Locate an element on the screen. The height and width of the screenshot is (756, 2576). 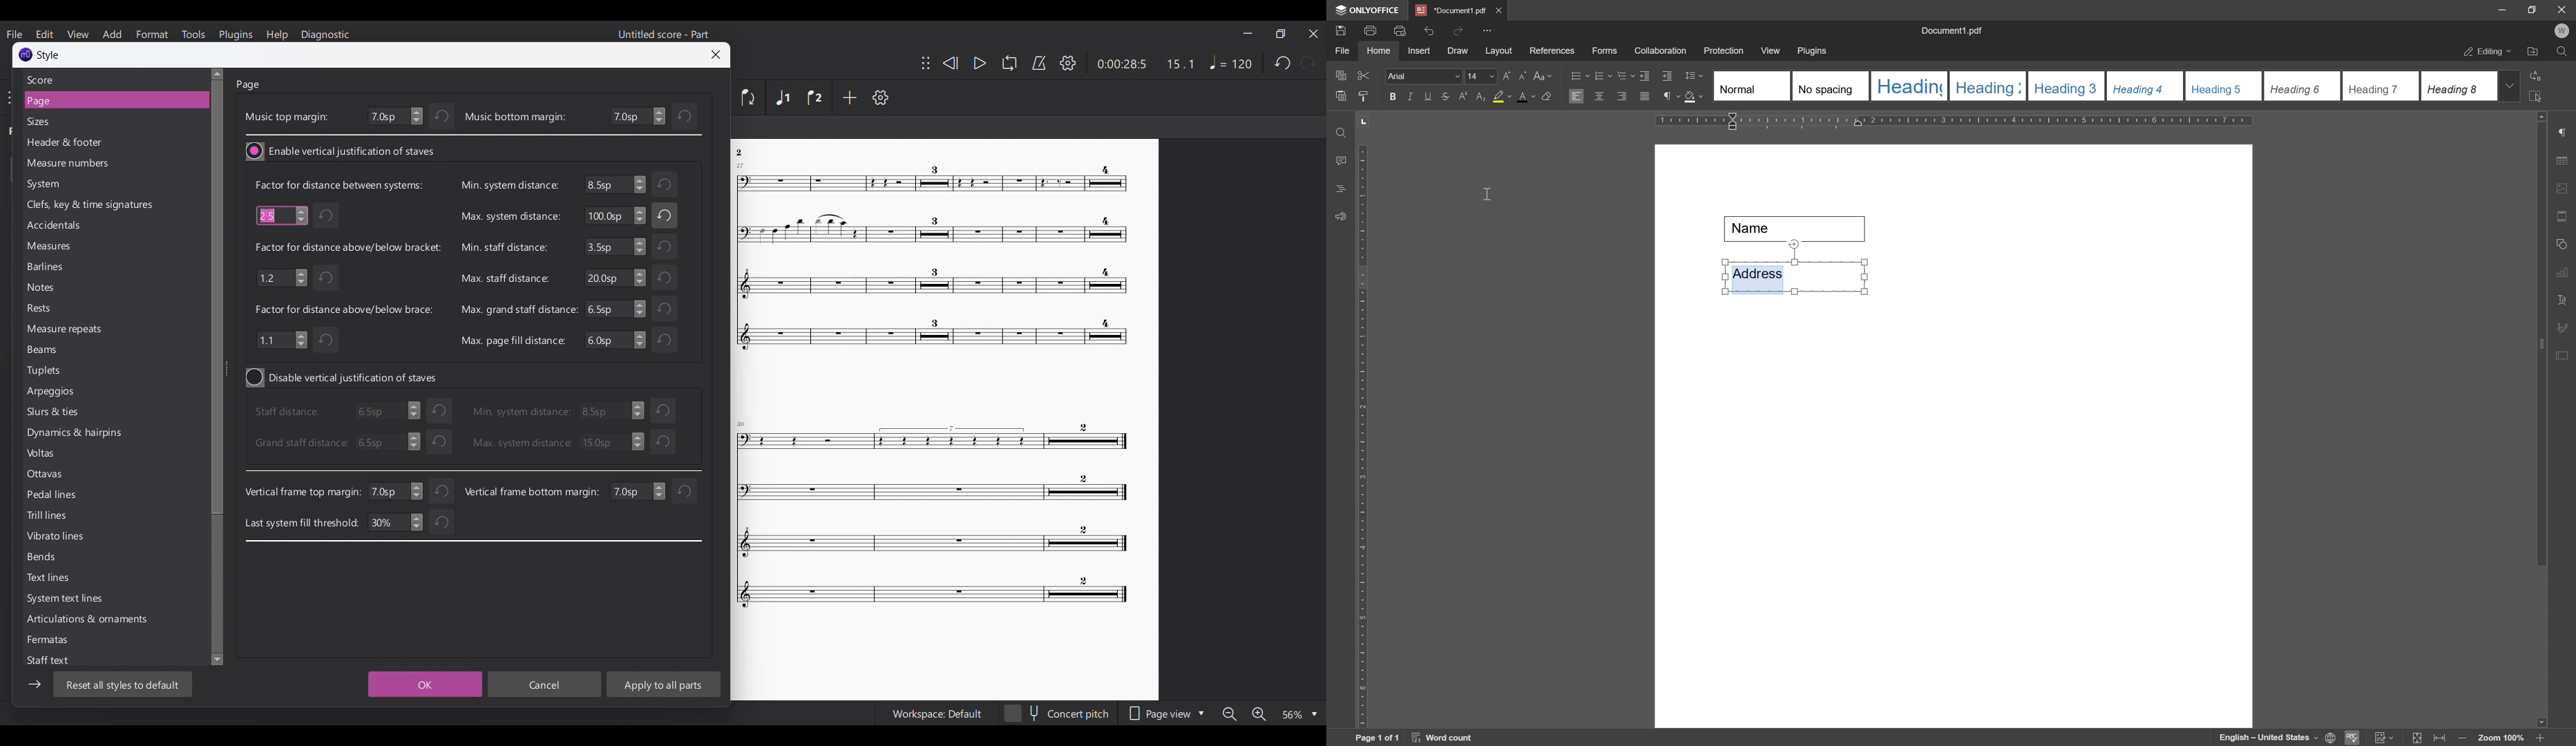
document1.pdf is located at coordinates (1954, 32).